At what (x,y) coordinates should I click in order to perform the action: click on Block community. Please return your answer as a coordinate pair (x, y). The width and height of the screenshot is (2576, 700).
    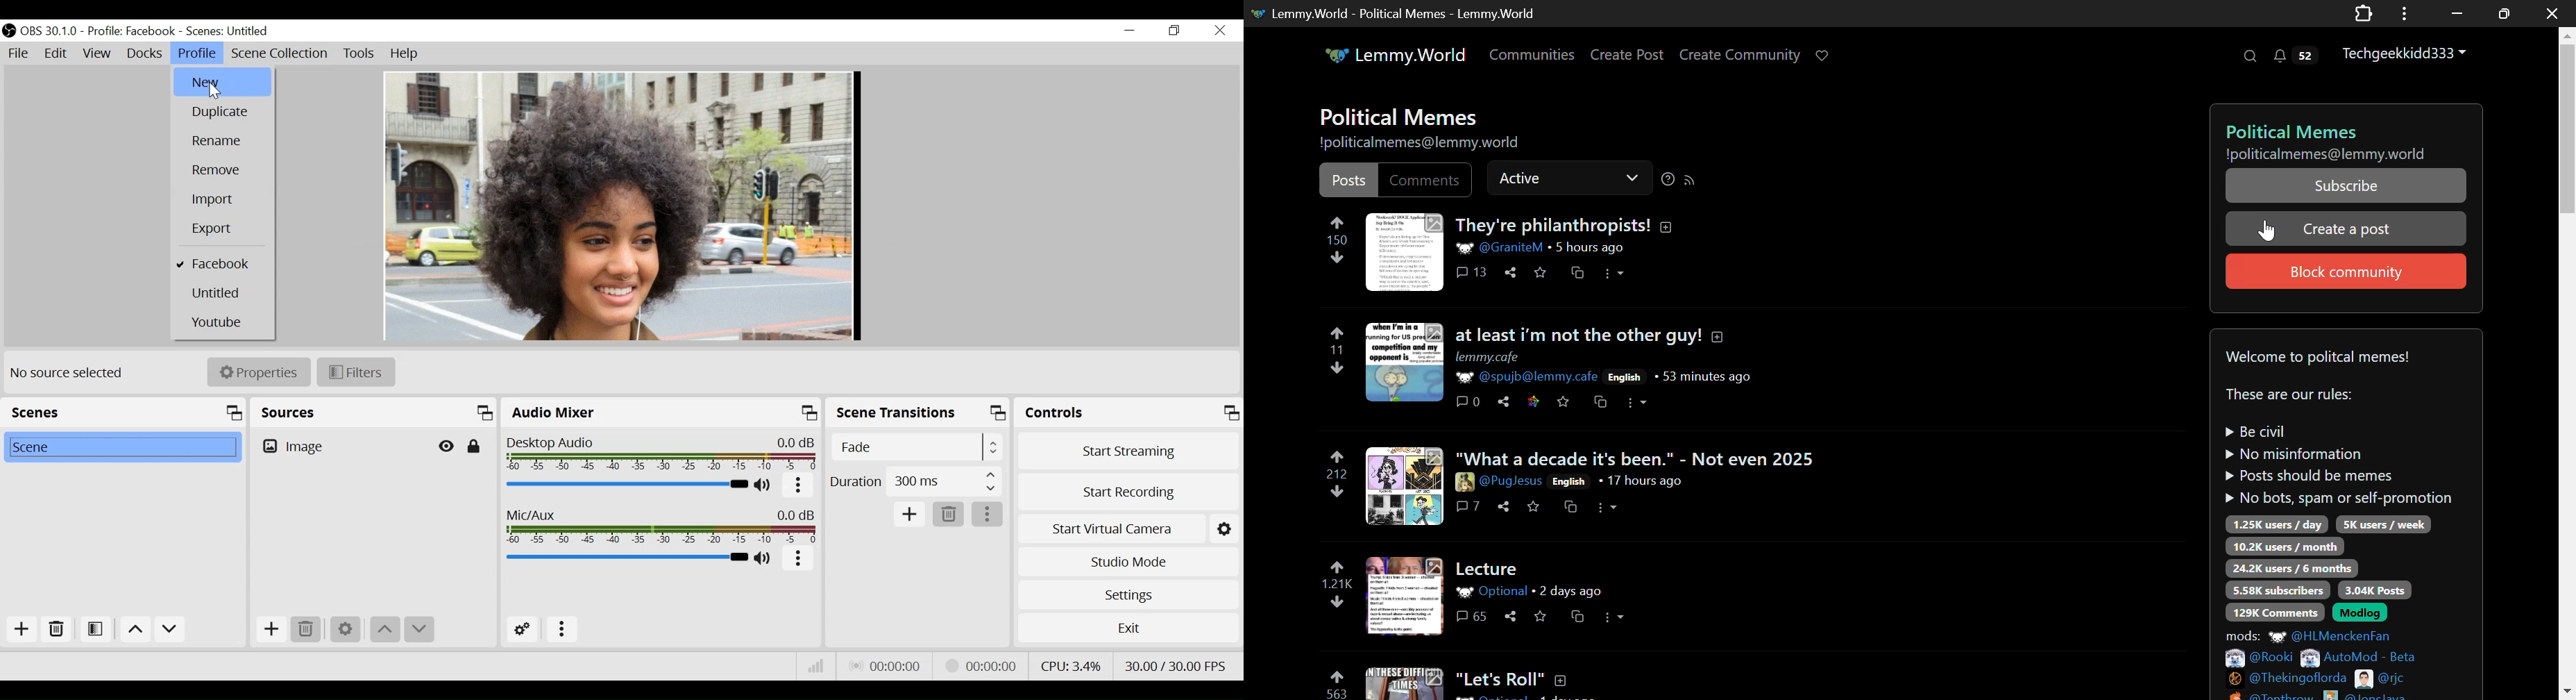
    Looking at the image, I should click on (2344, 269).